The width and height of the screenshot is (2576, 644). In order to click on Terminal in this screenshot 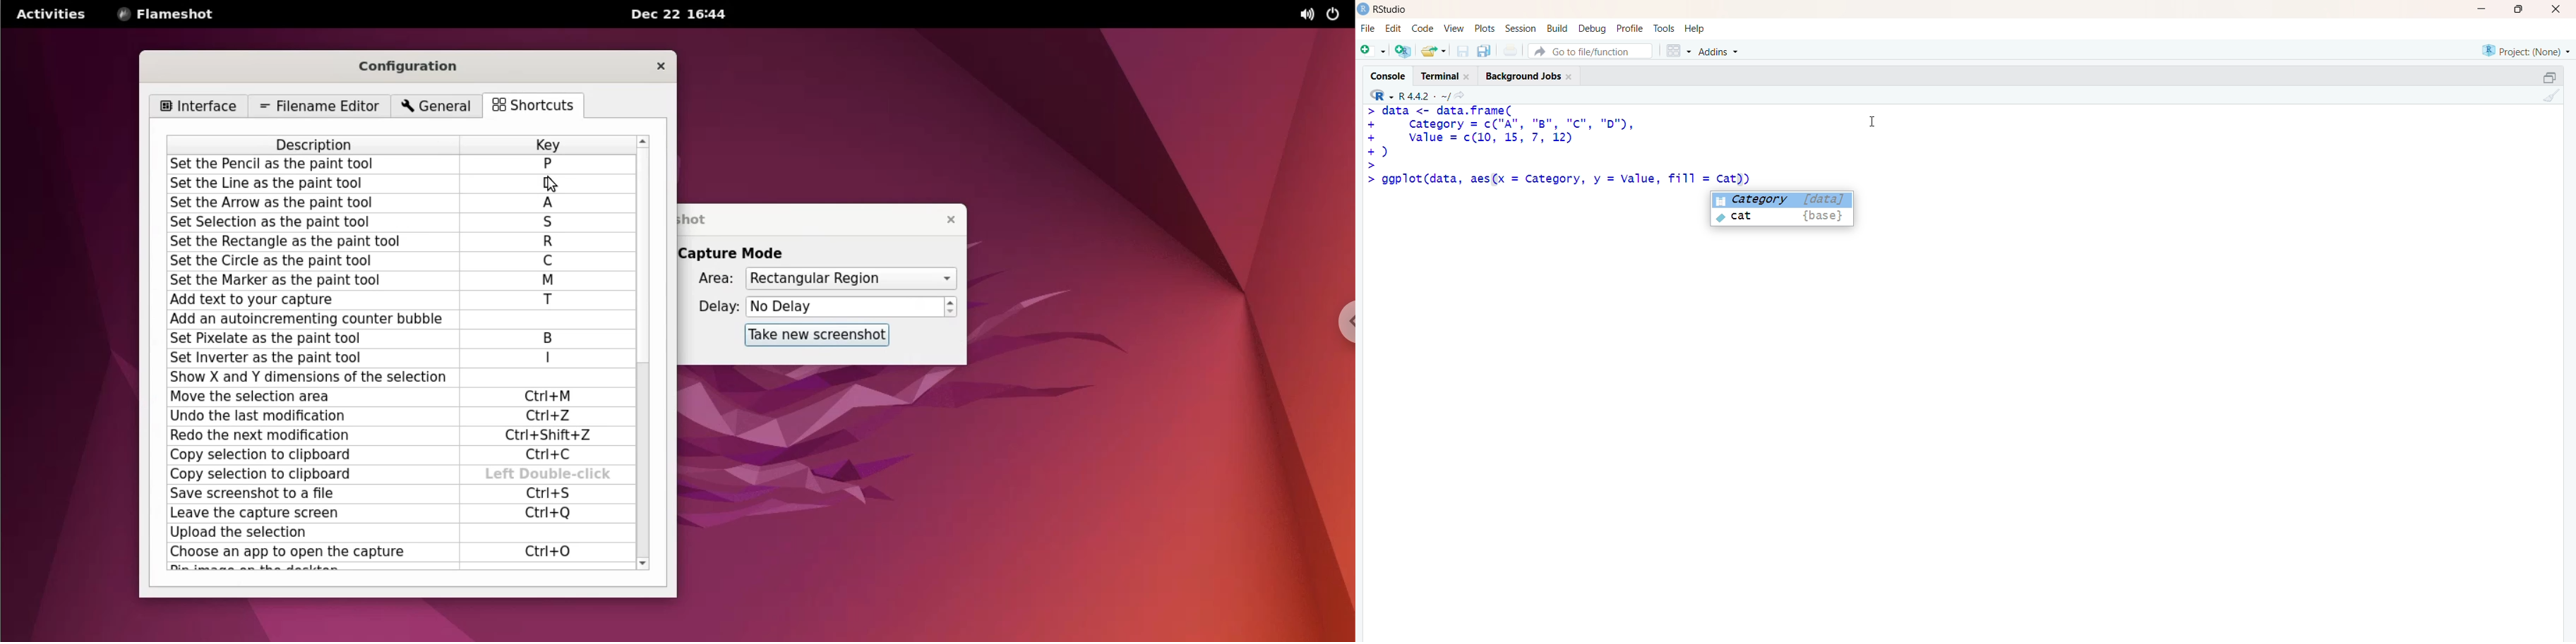, I will do `click(1443, 74)`.